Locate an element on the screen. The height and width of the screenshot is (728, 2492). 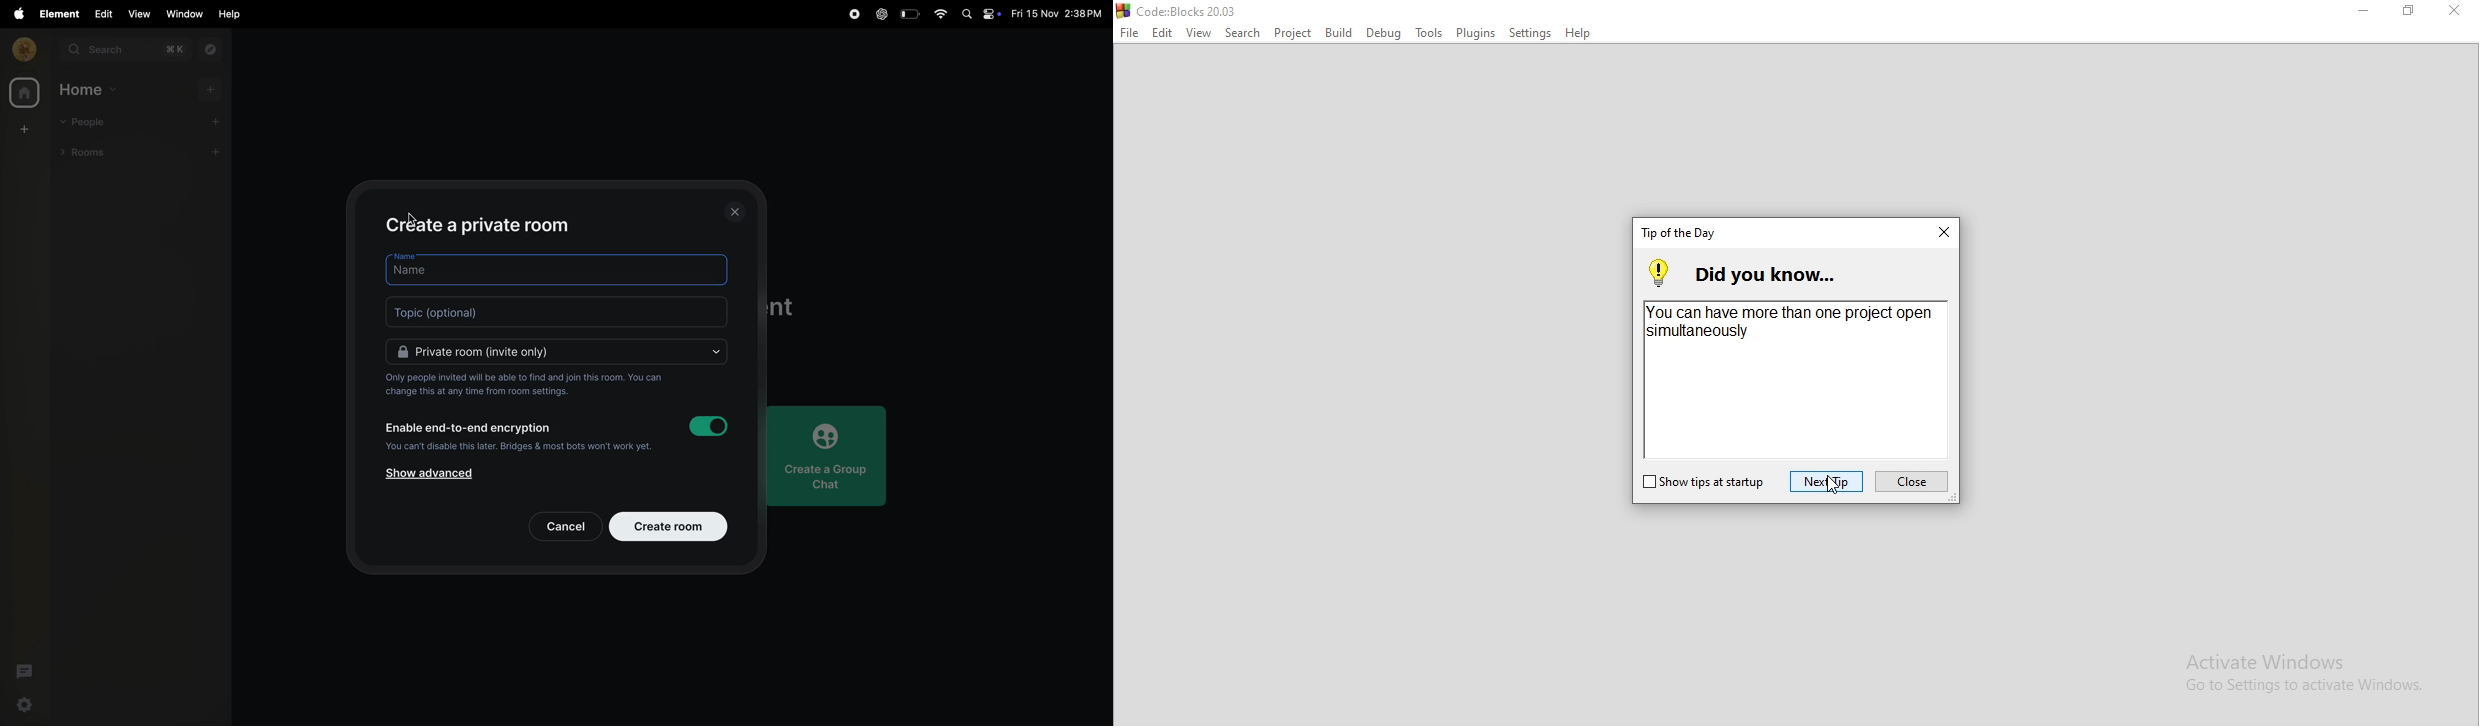
wifi is located at coordinates (937, 13).